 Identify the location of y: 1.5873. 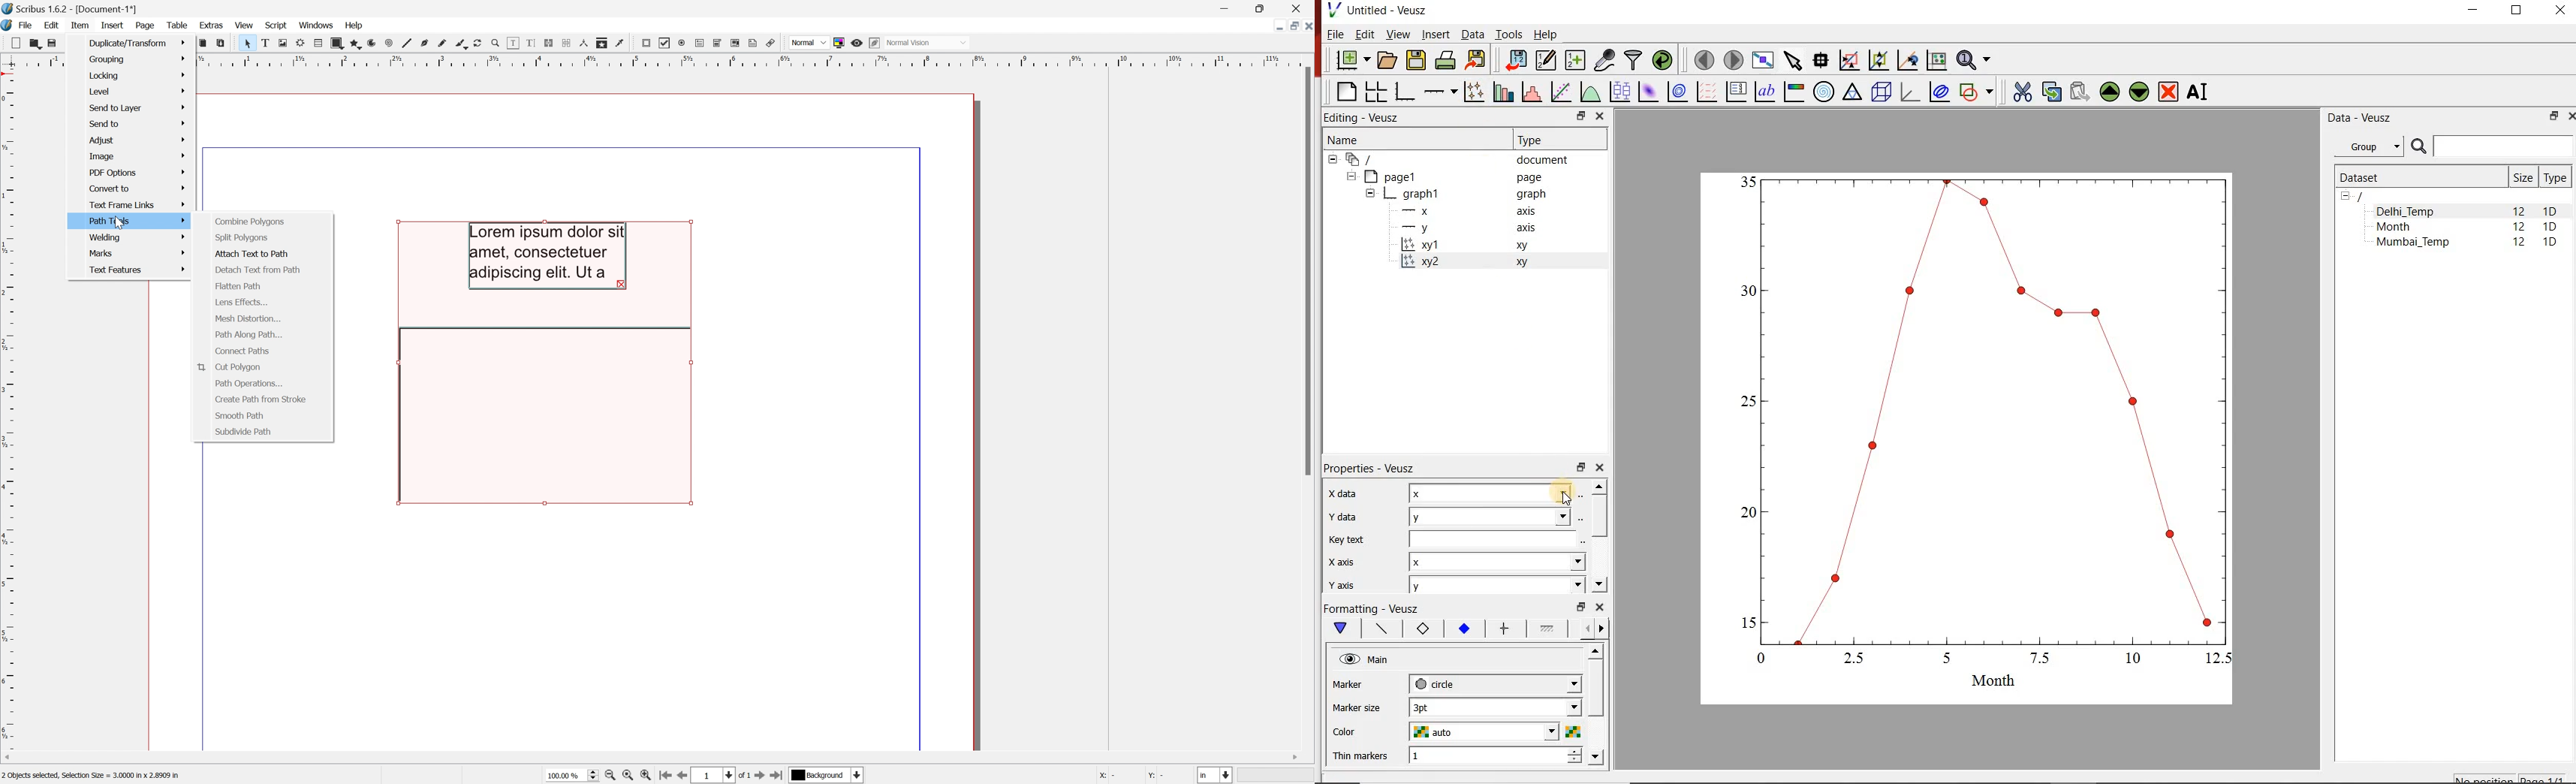
(1165, 777).